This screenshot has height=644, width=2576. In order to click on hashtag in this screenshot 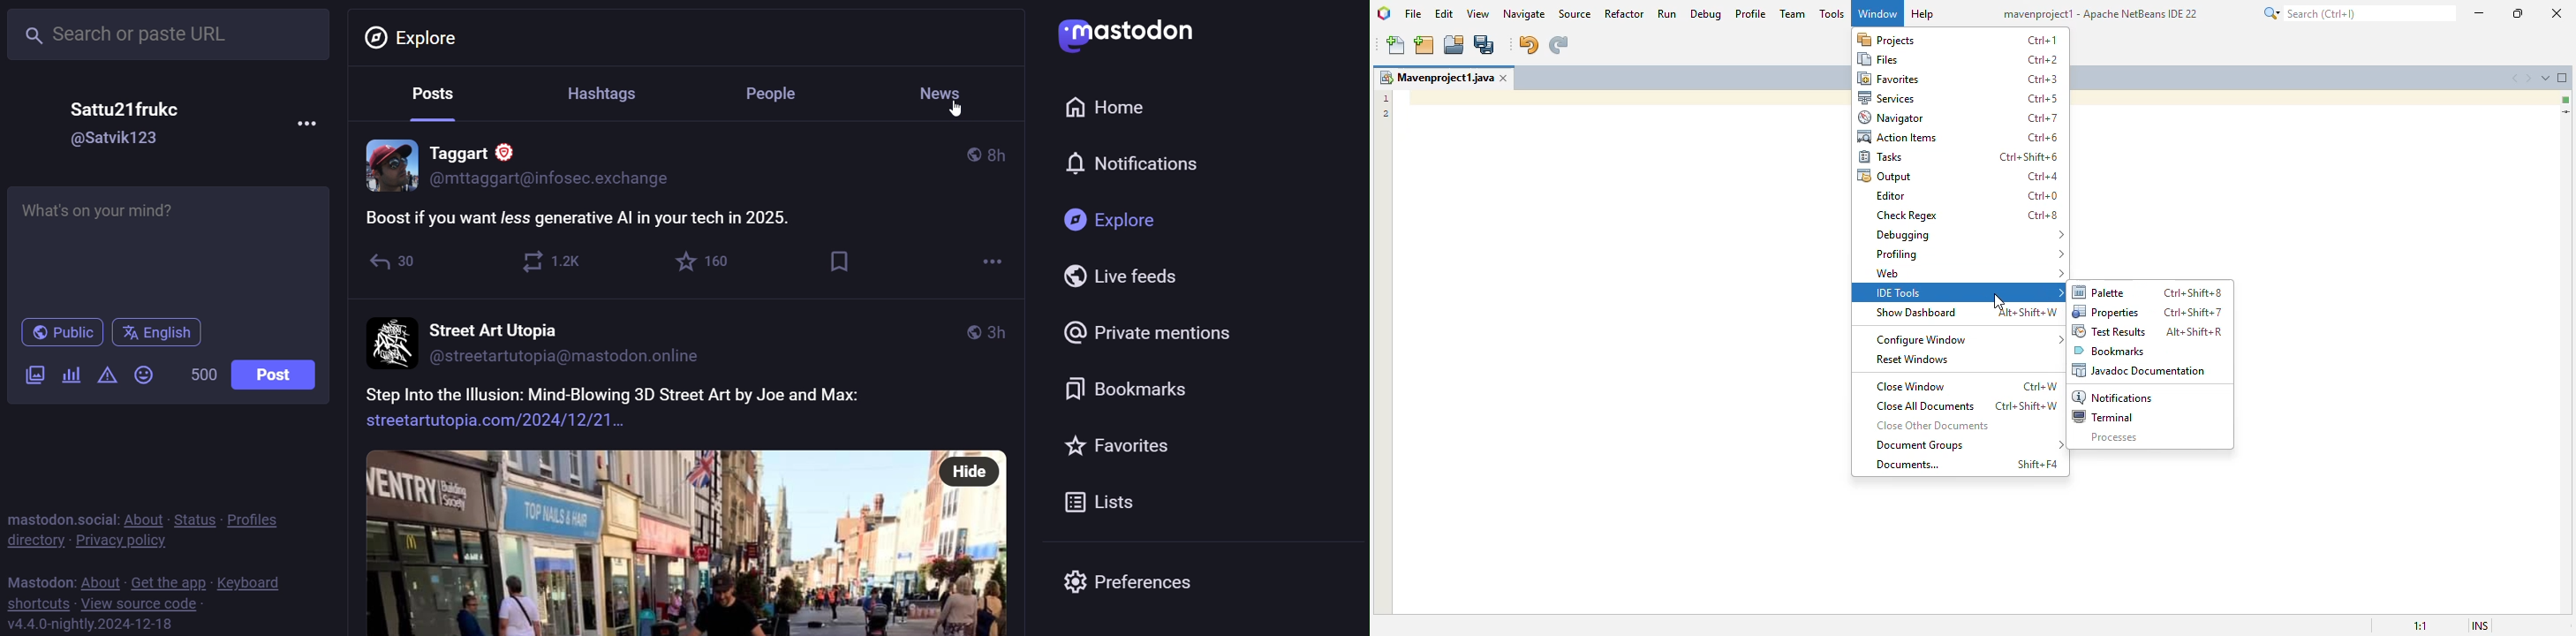, I will do `click(605, 92)`.